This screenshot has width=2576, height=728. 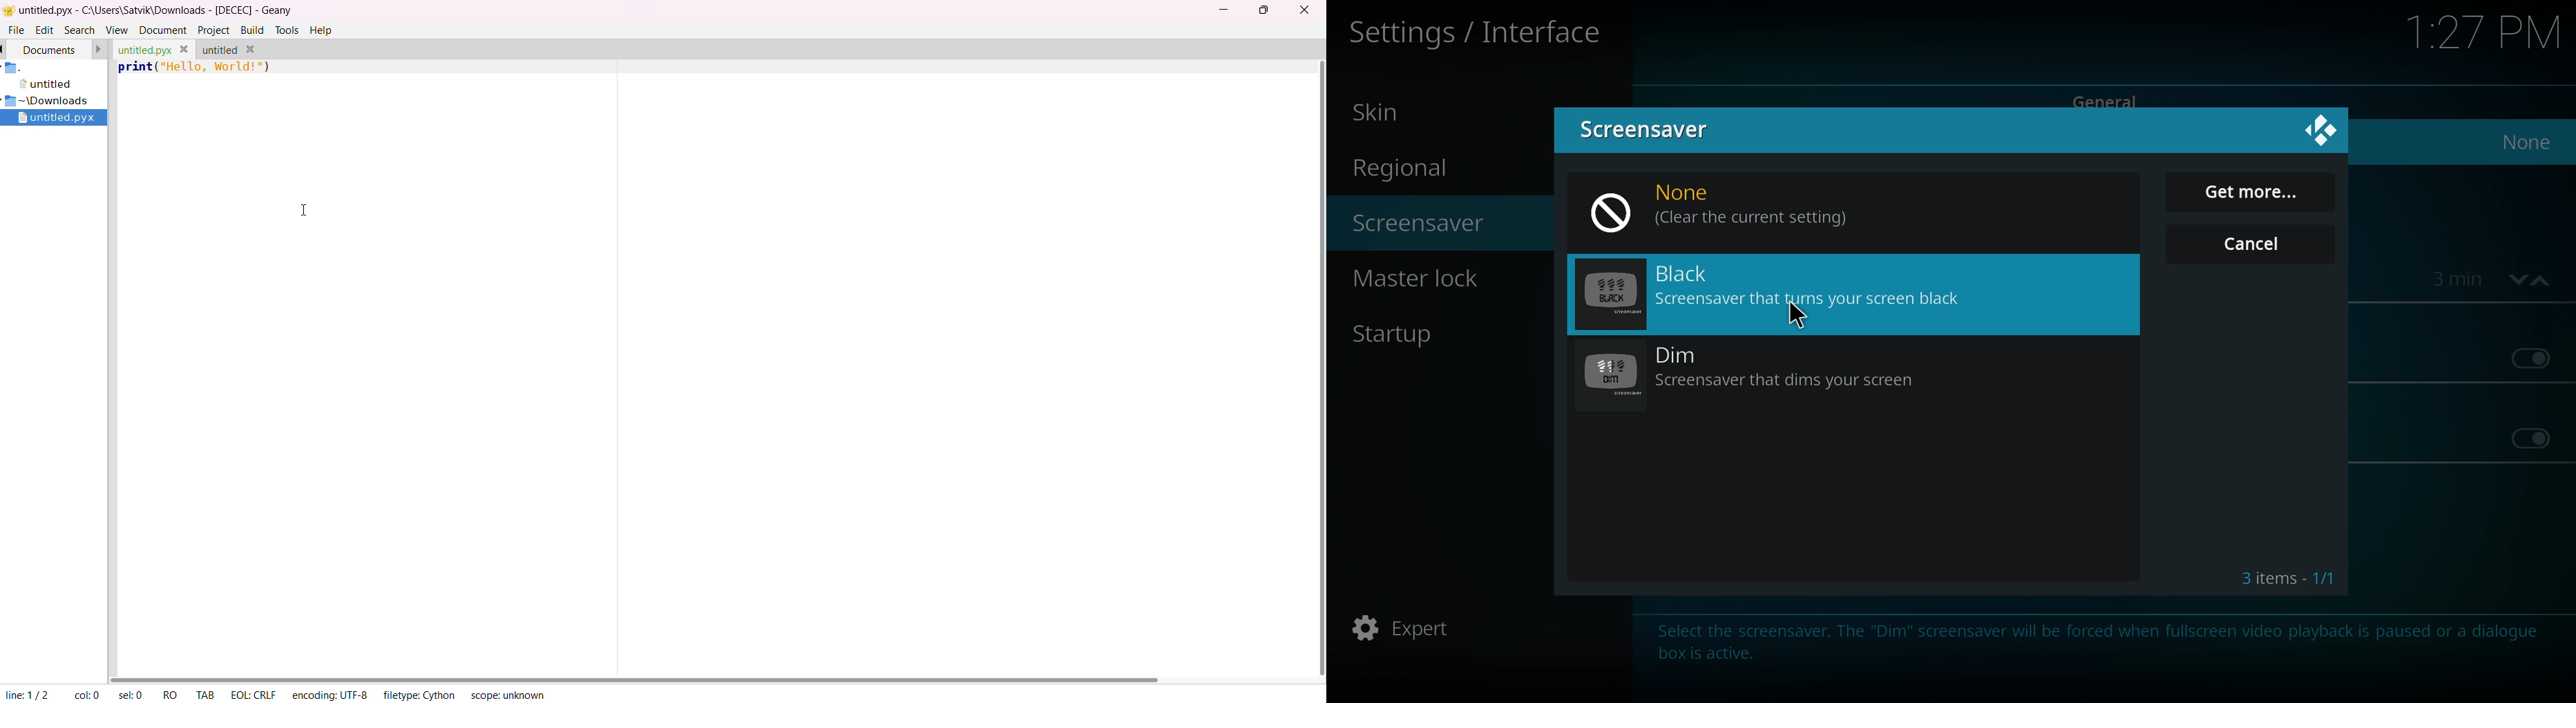 What do you see at coordinates (2531, 358) in the screenshot?
I see `off` at bounding box center [2531, 358].